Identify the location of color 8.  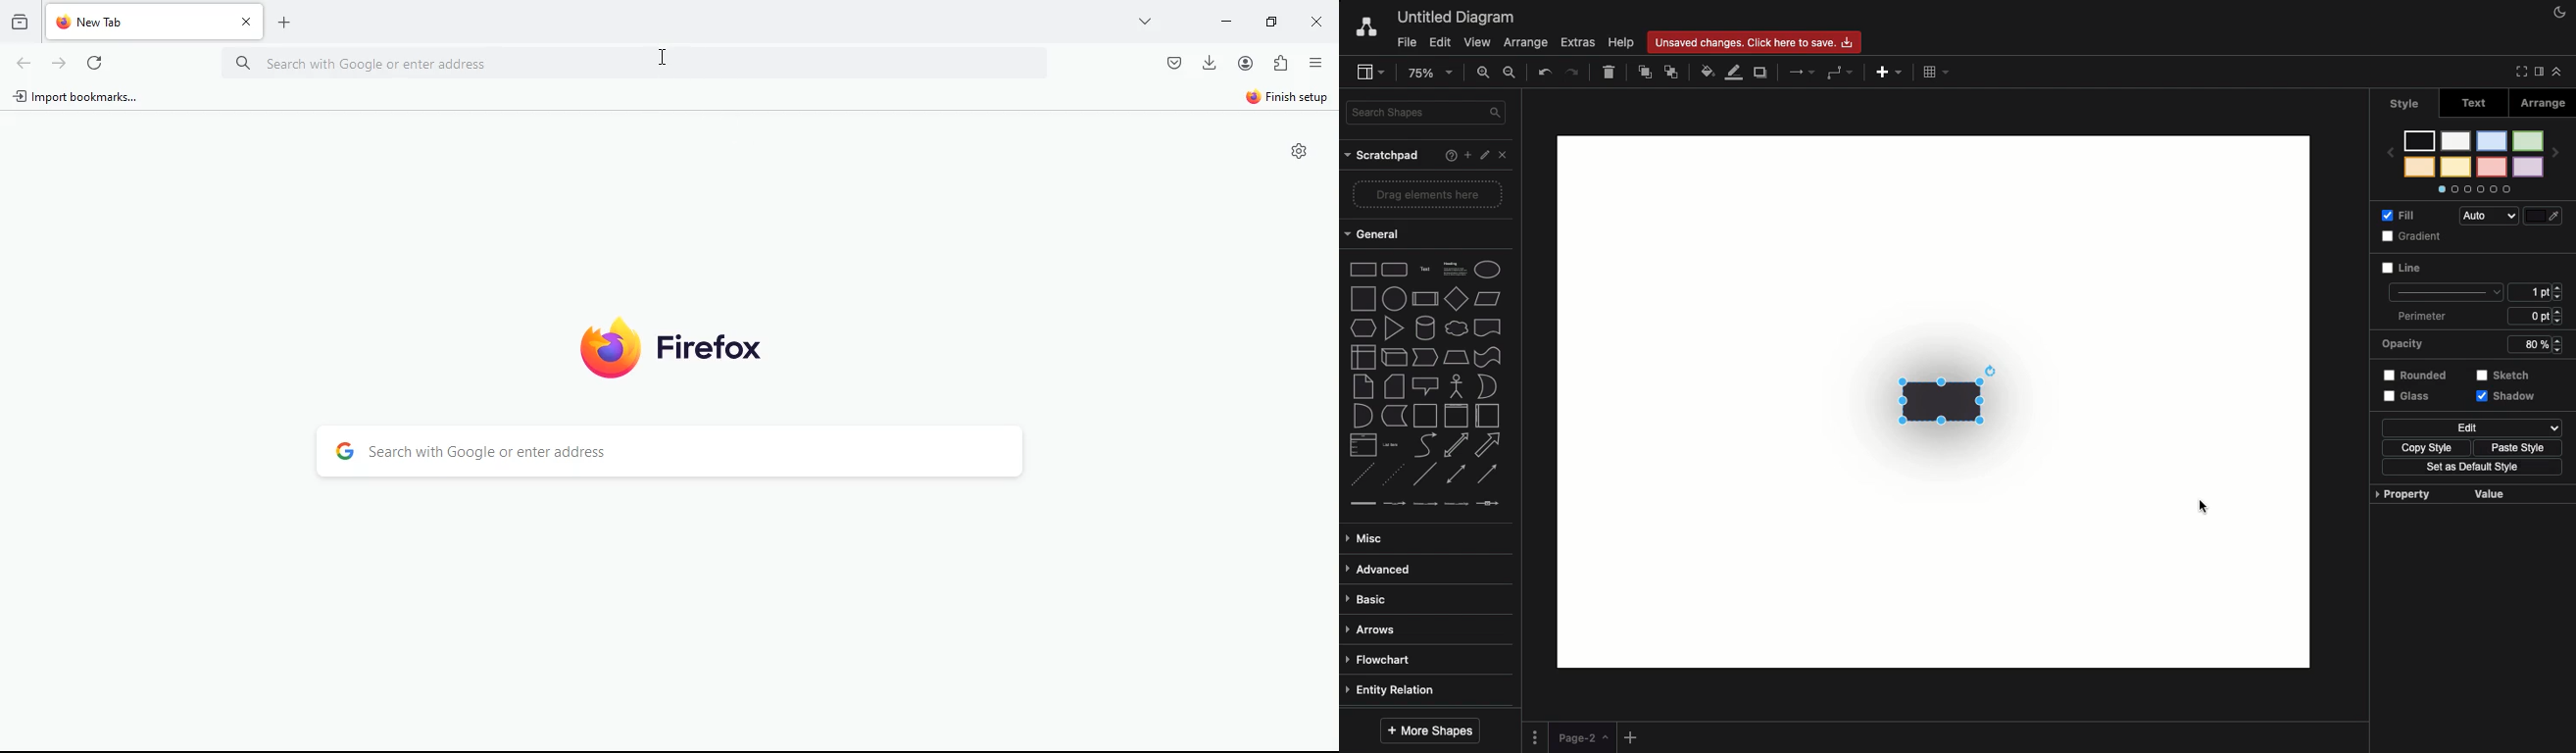
(2419, 167).